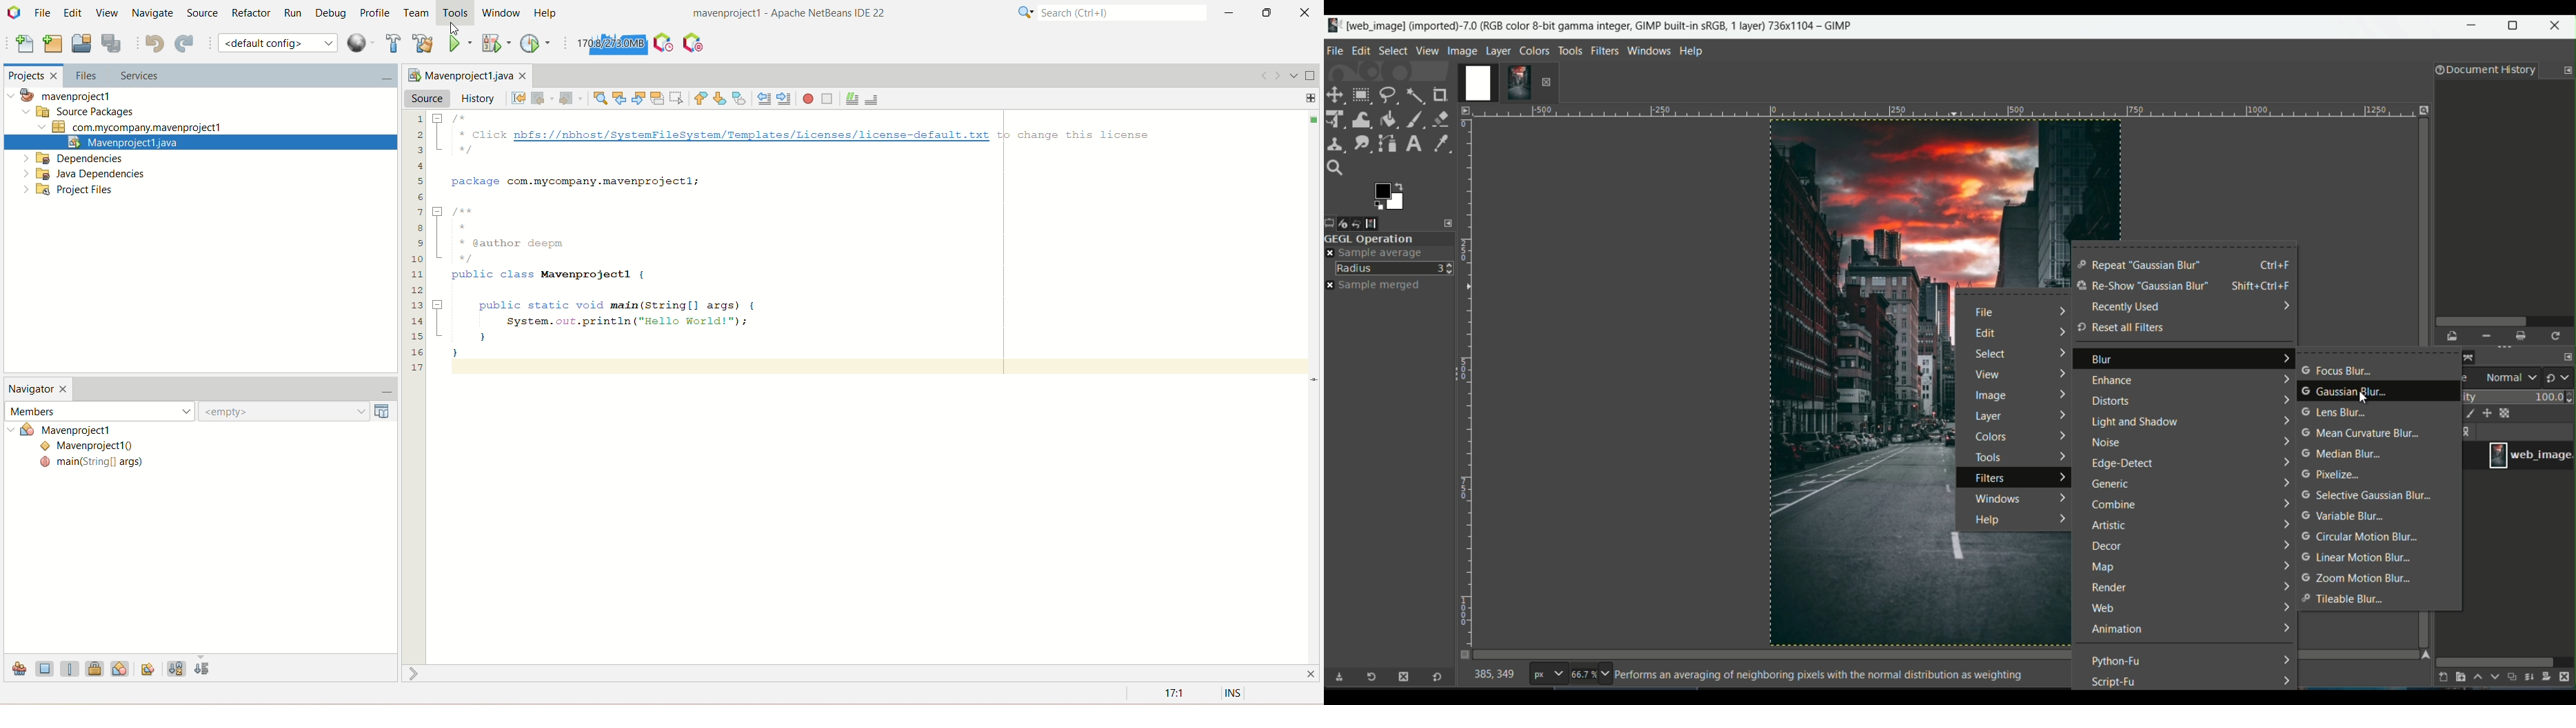 This screenshot has width=2576, height=728. What do you see at coordinates (1589, 24) in the screenshot?
I see `app name` at bounding box center [1589, 24].